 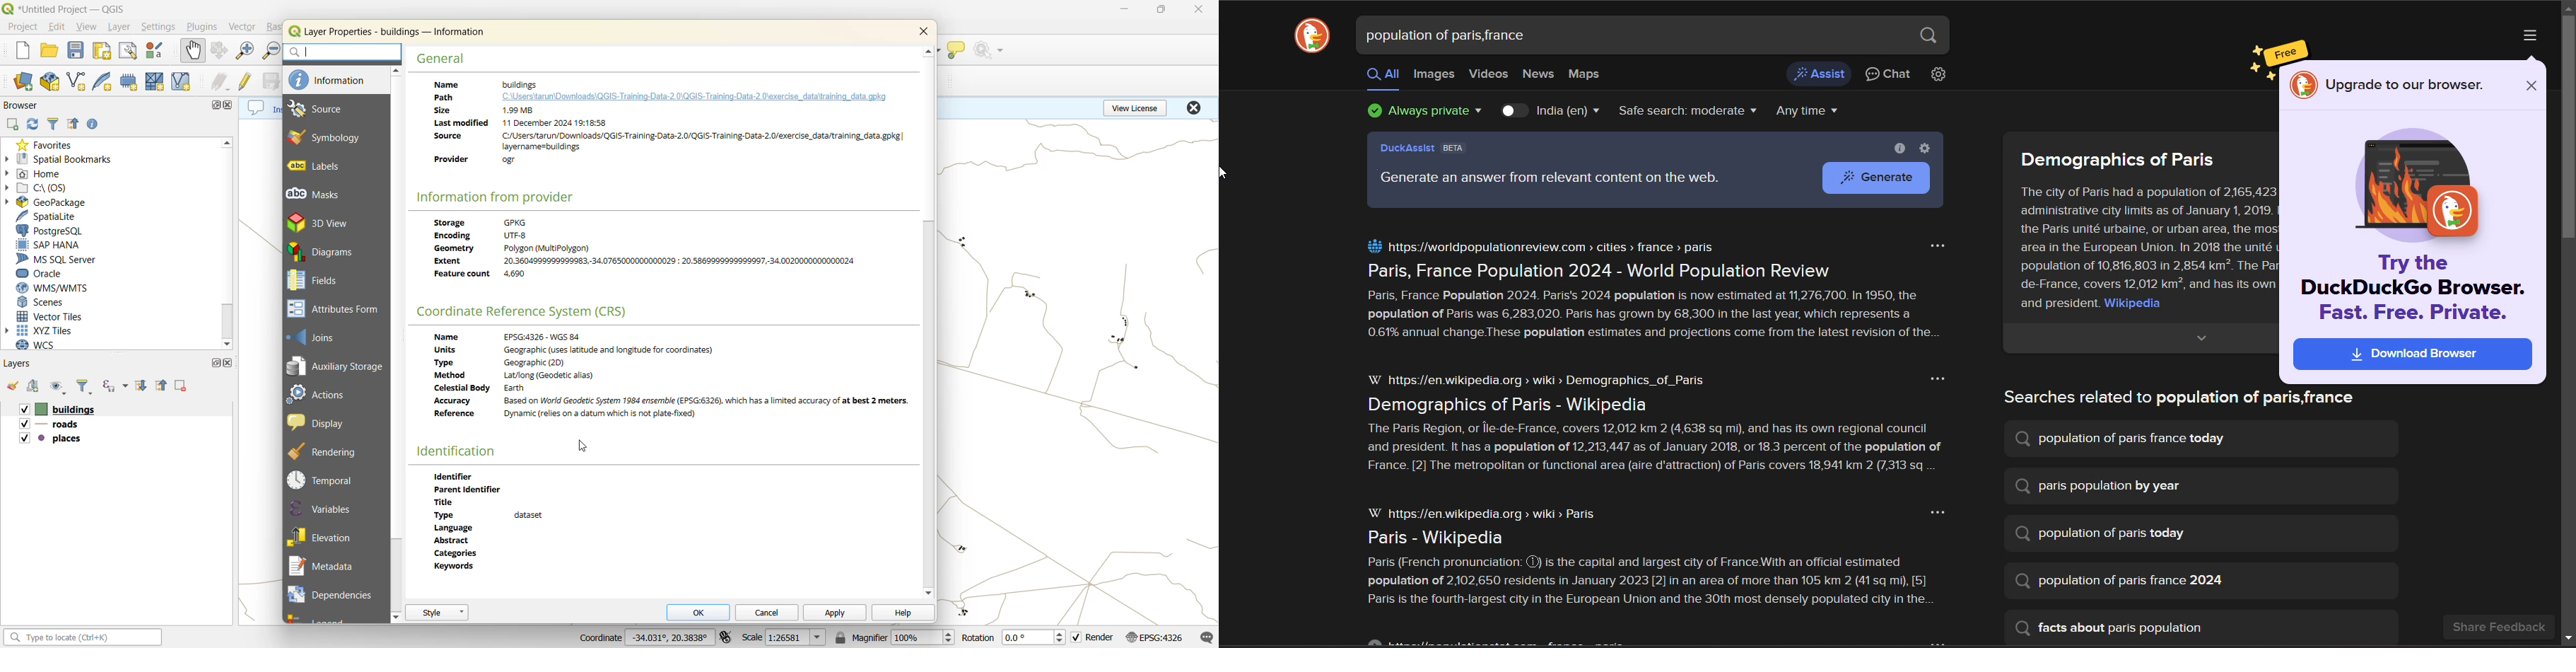 I want to click on style, so click(x=437, y=612).